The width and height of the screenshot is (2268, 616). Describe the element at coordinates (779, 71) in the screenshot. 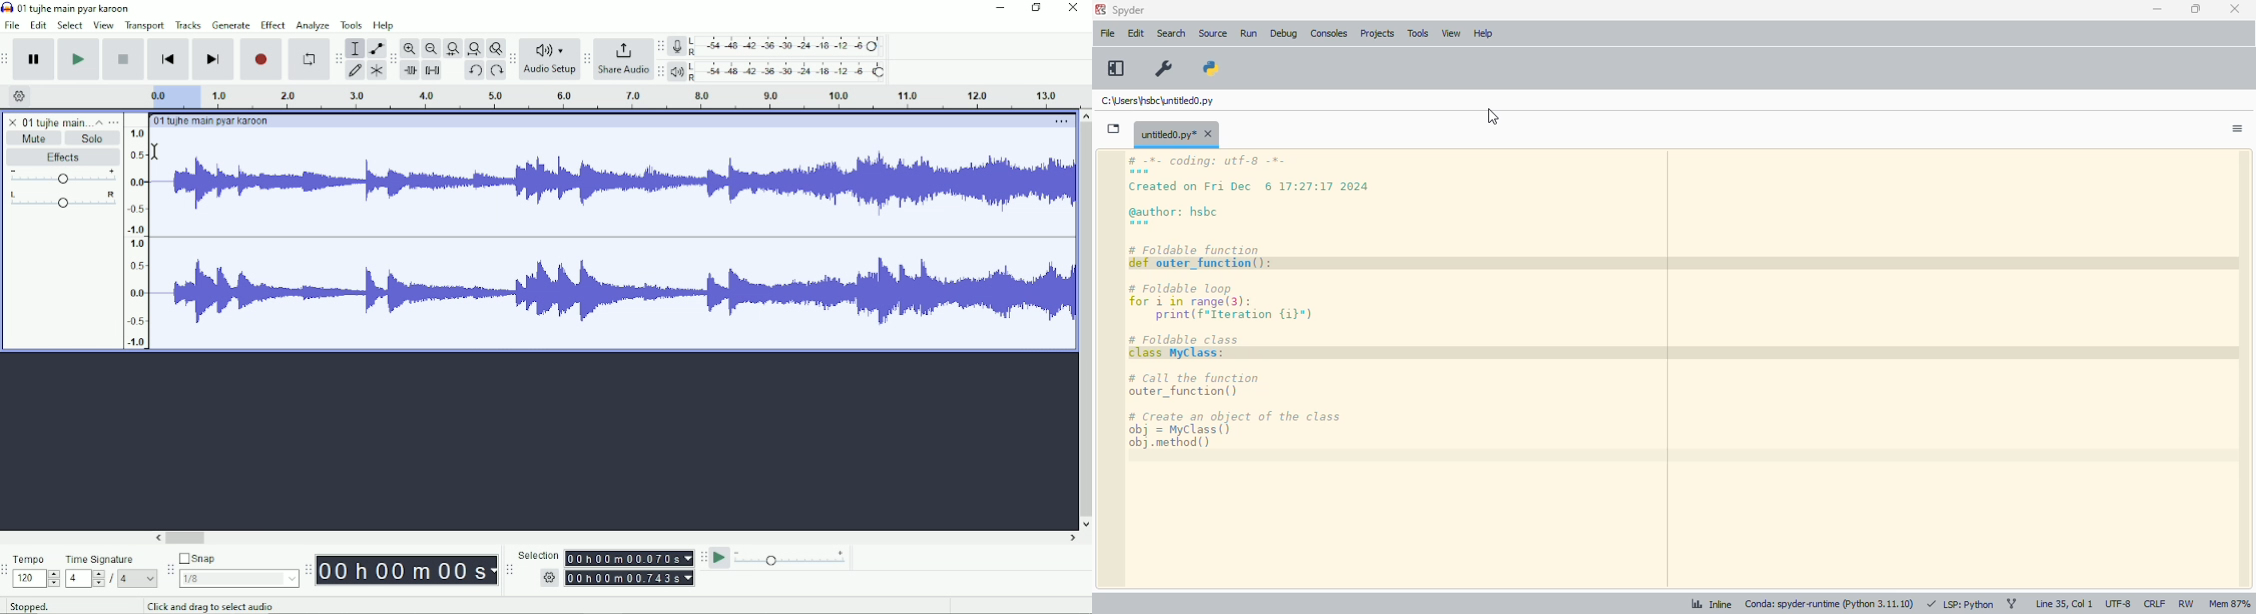

I see `Playback Meter` at that location.